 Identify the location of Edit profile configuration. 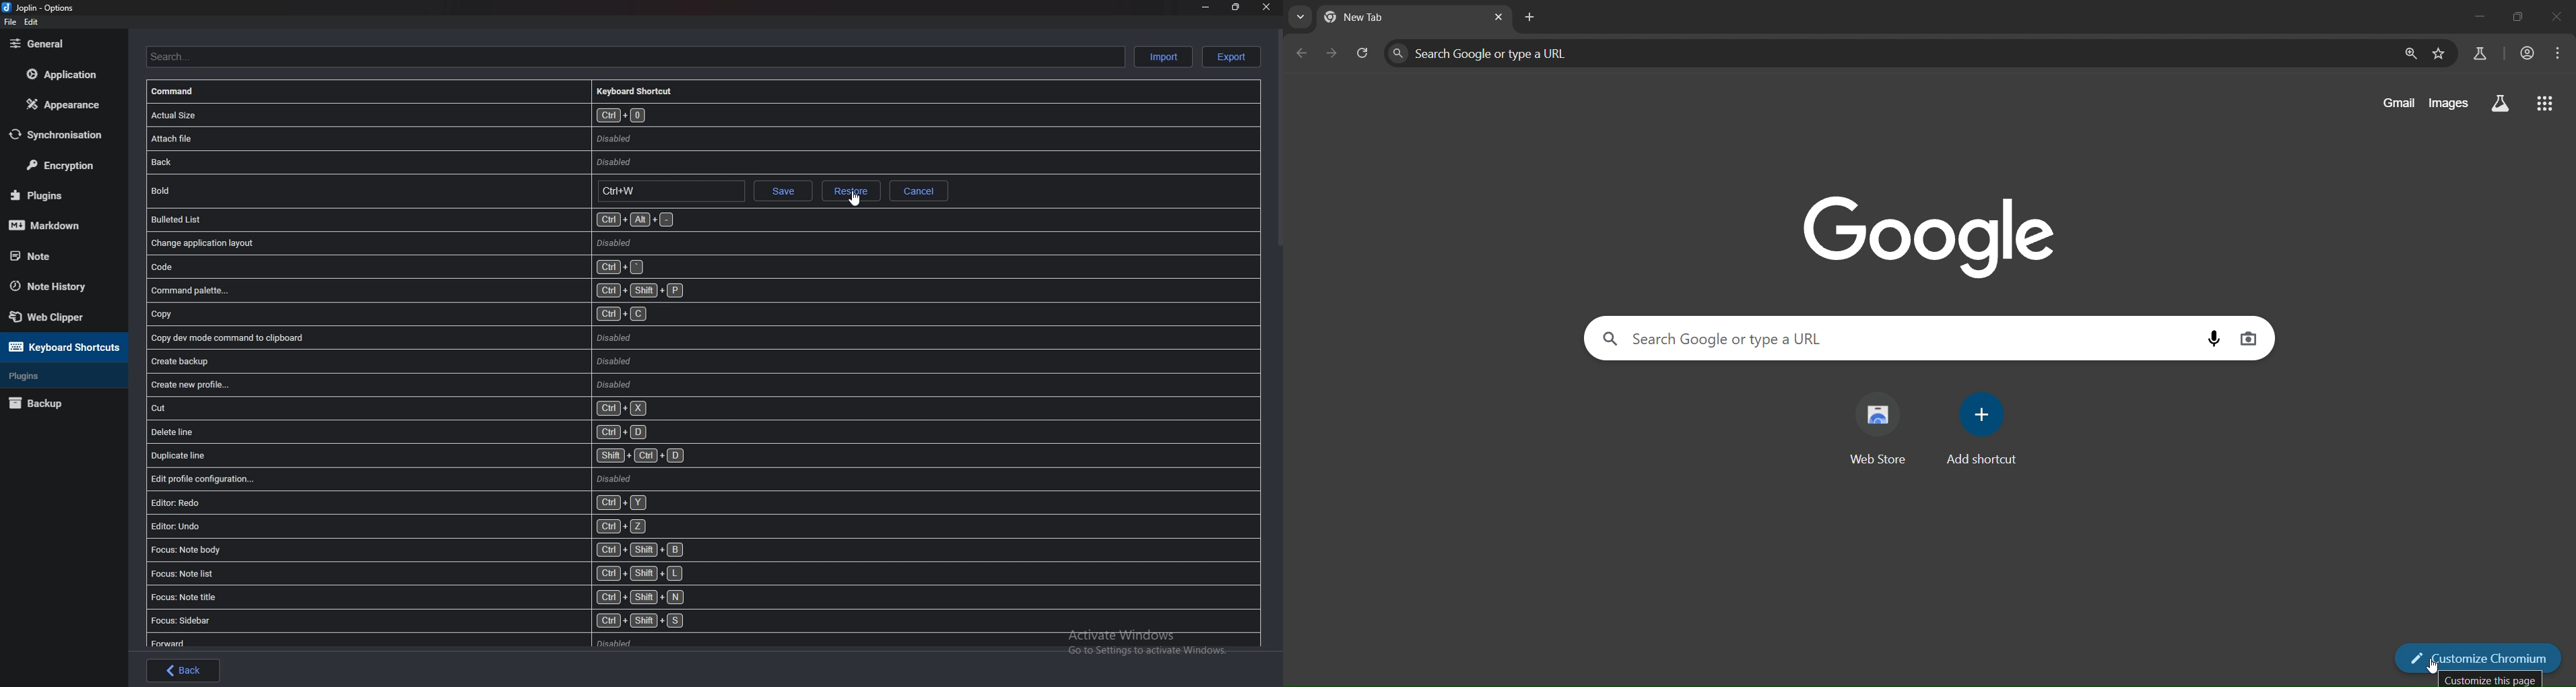
(391, 478).